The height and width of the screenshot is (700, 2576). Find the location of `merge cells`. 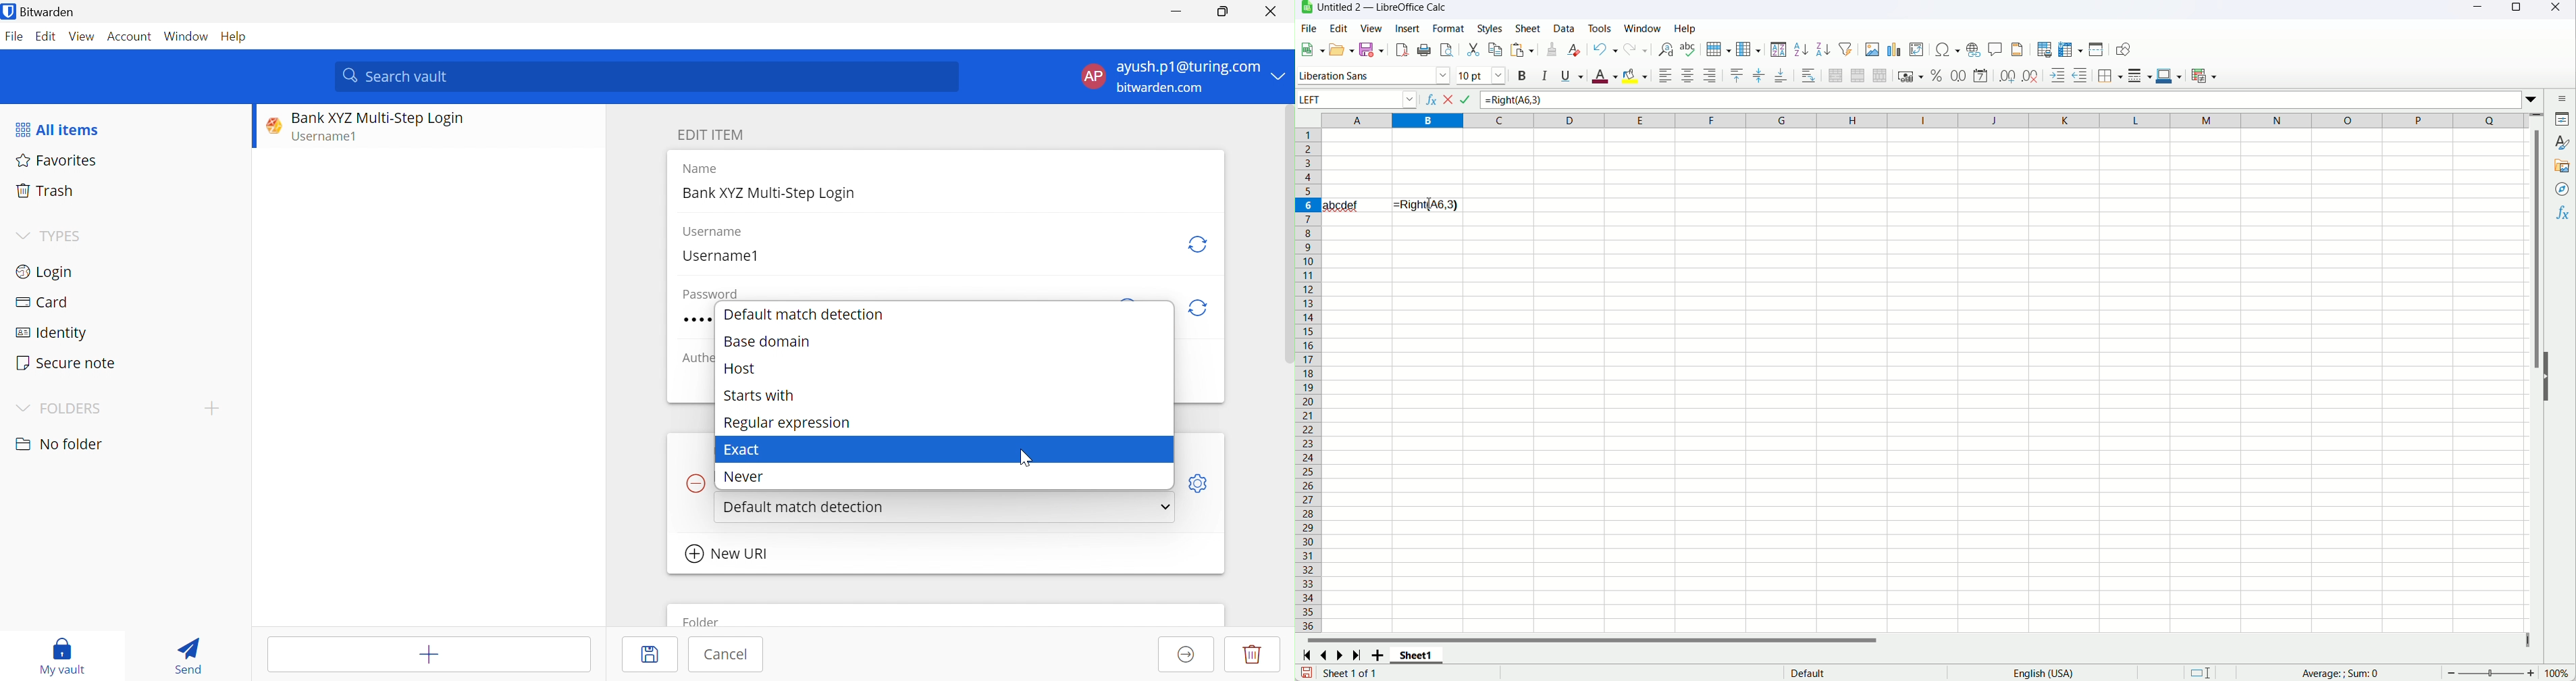

merge cells is located at coordinates (1857, 75).